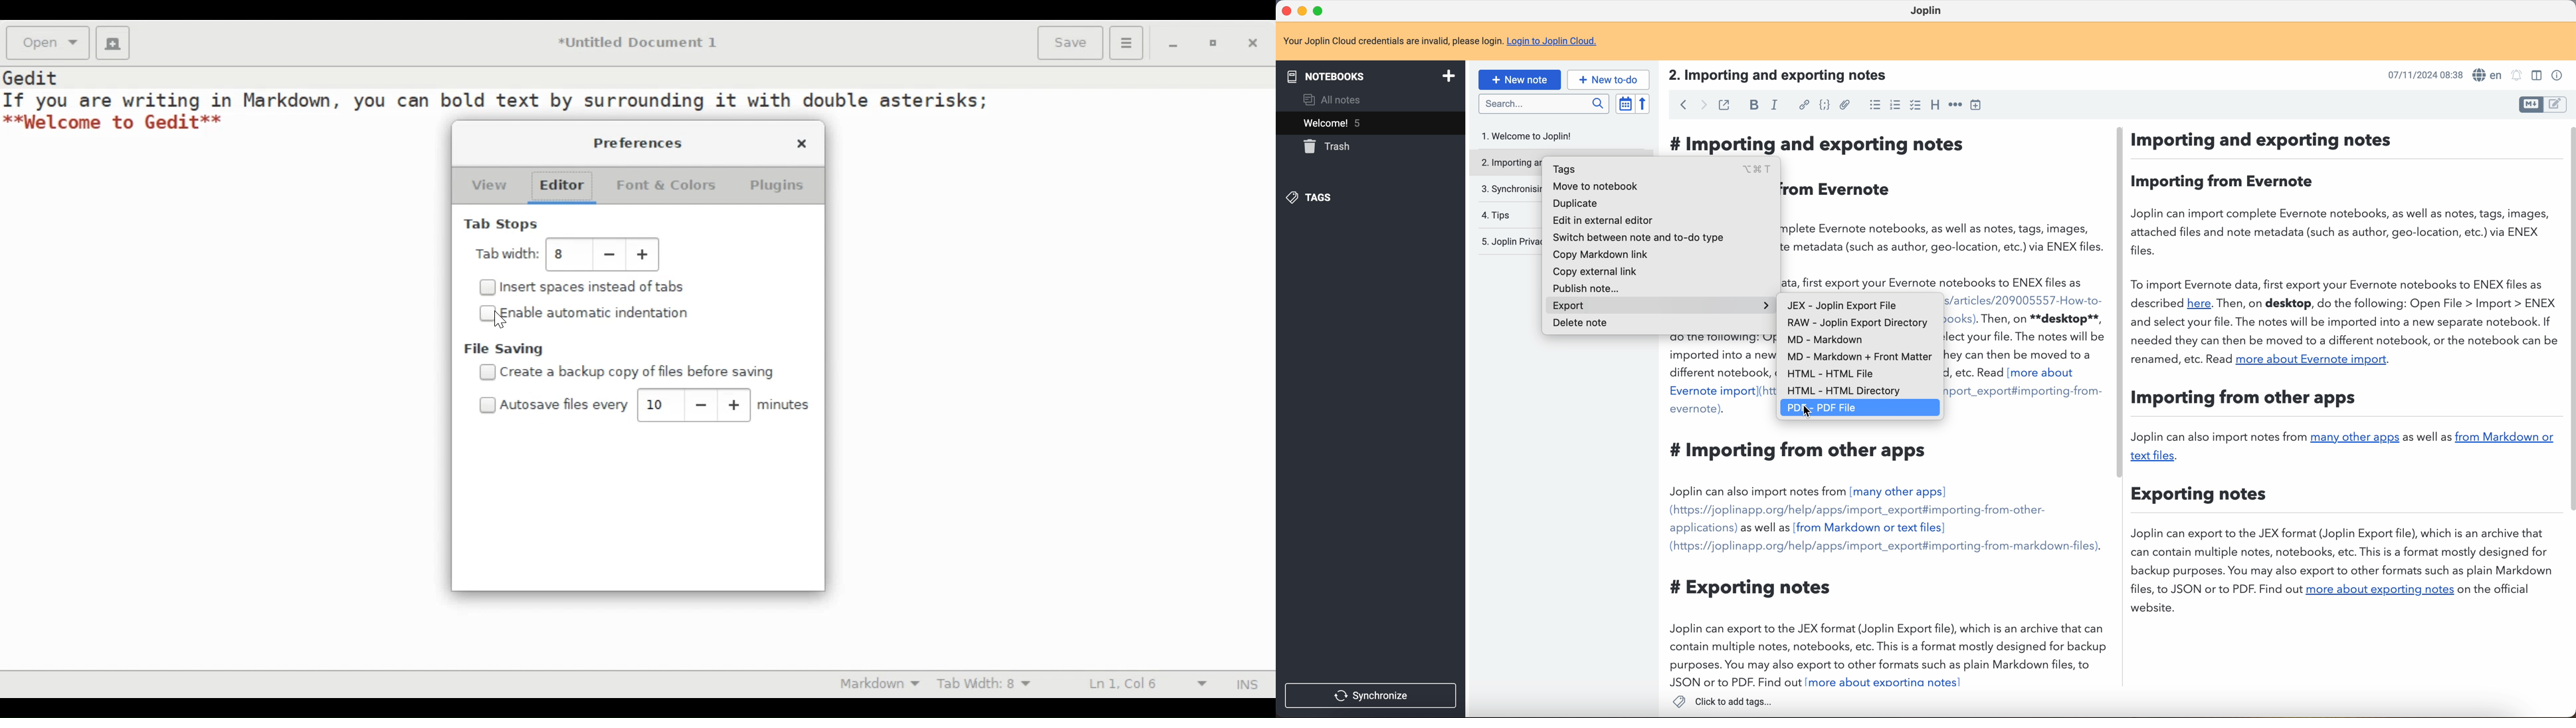  What do you see at coordinates (1509, 242) in the screenshot?
I see `Joplin privacy policy` at bounding box center [1509, 242].